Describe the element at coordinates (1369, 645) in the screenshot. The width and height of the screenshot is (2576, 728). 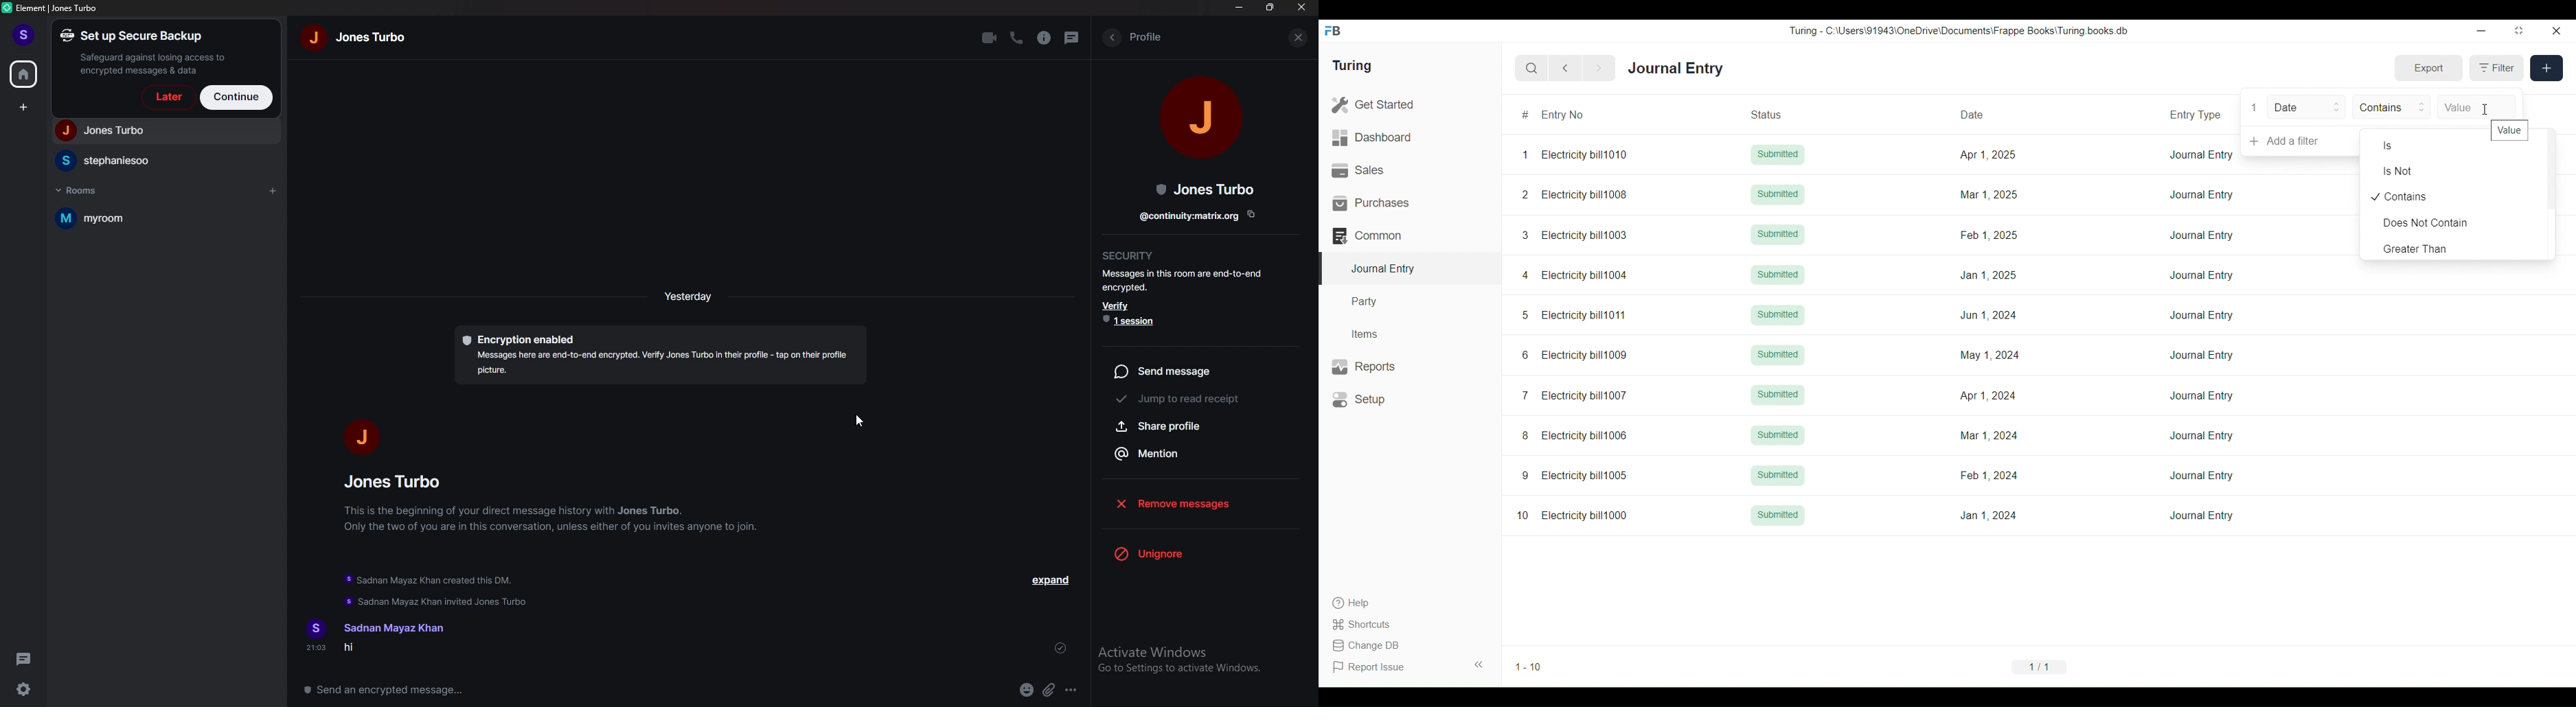
I see `Change DB` at that location.